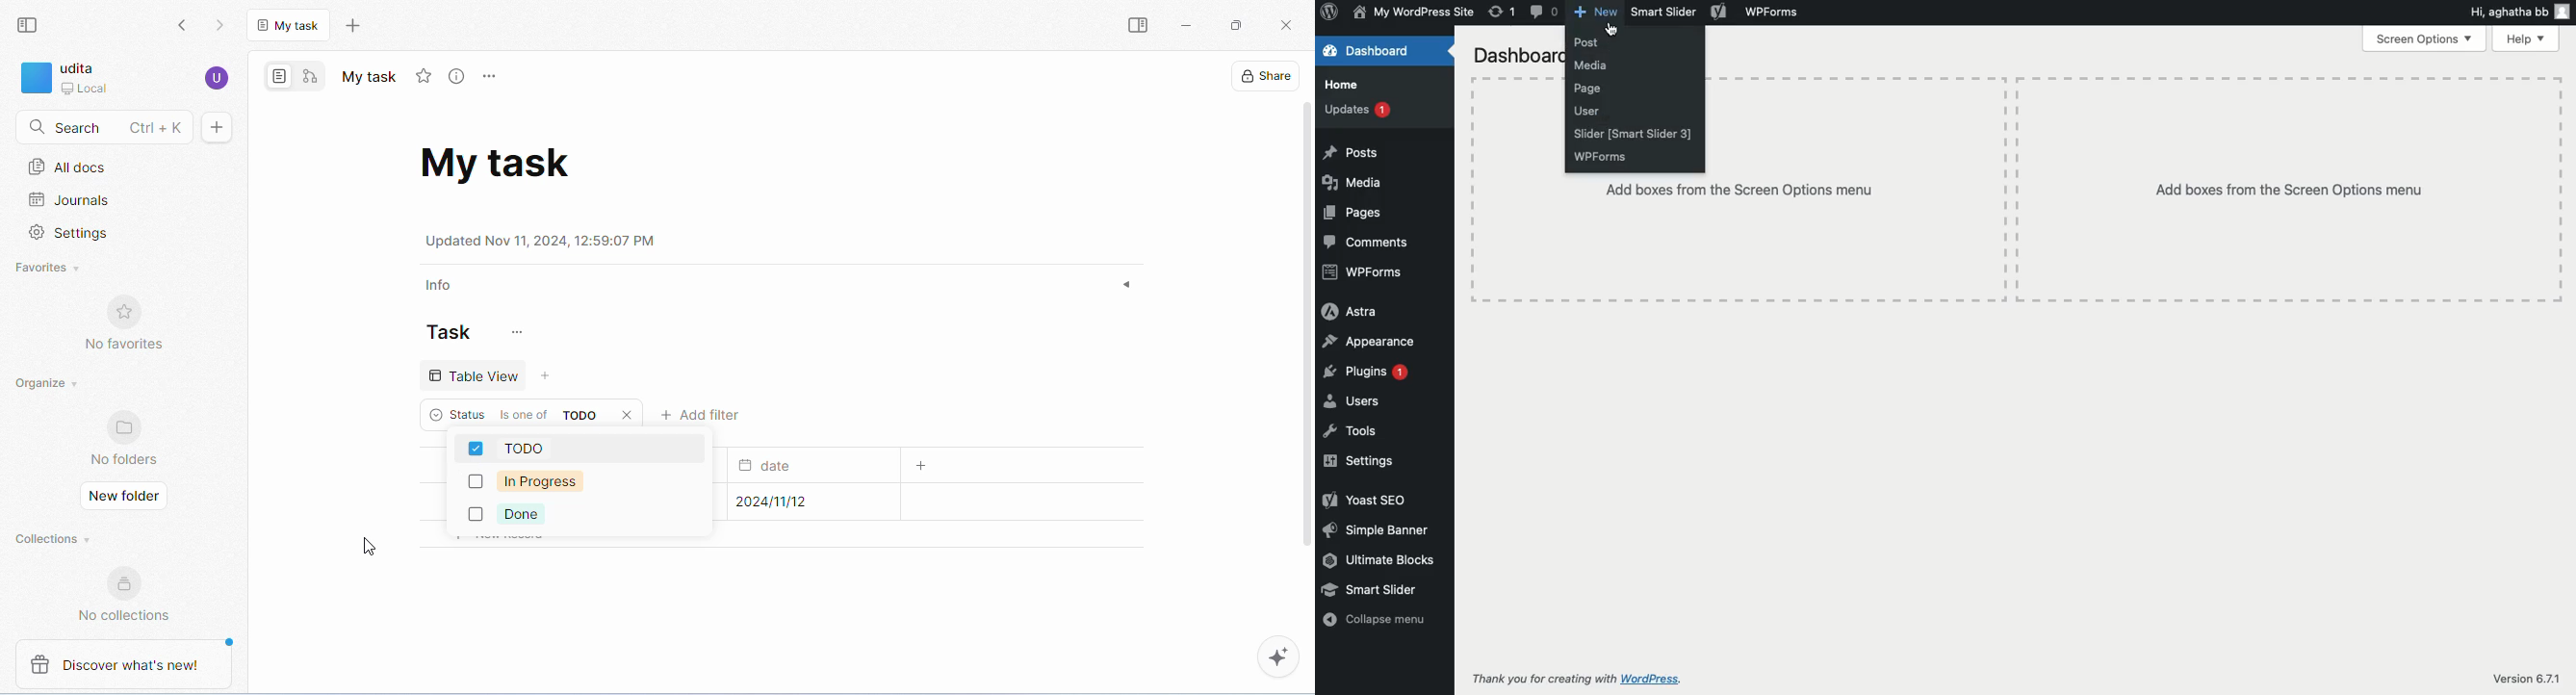 This screenshot has width=2576, height=700. I want to click on Page, so click(1588, 89).